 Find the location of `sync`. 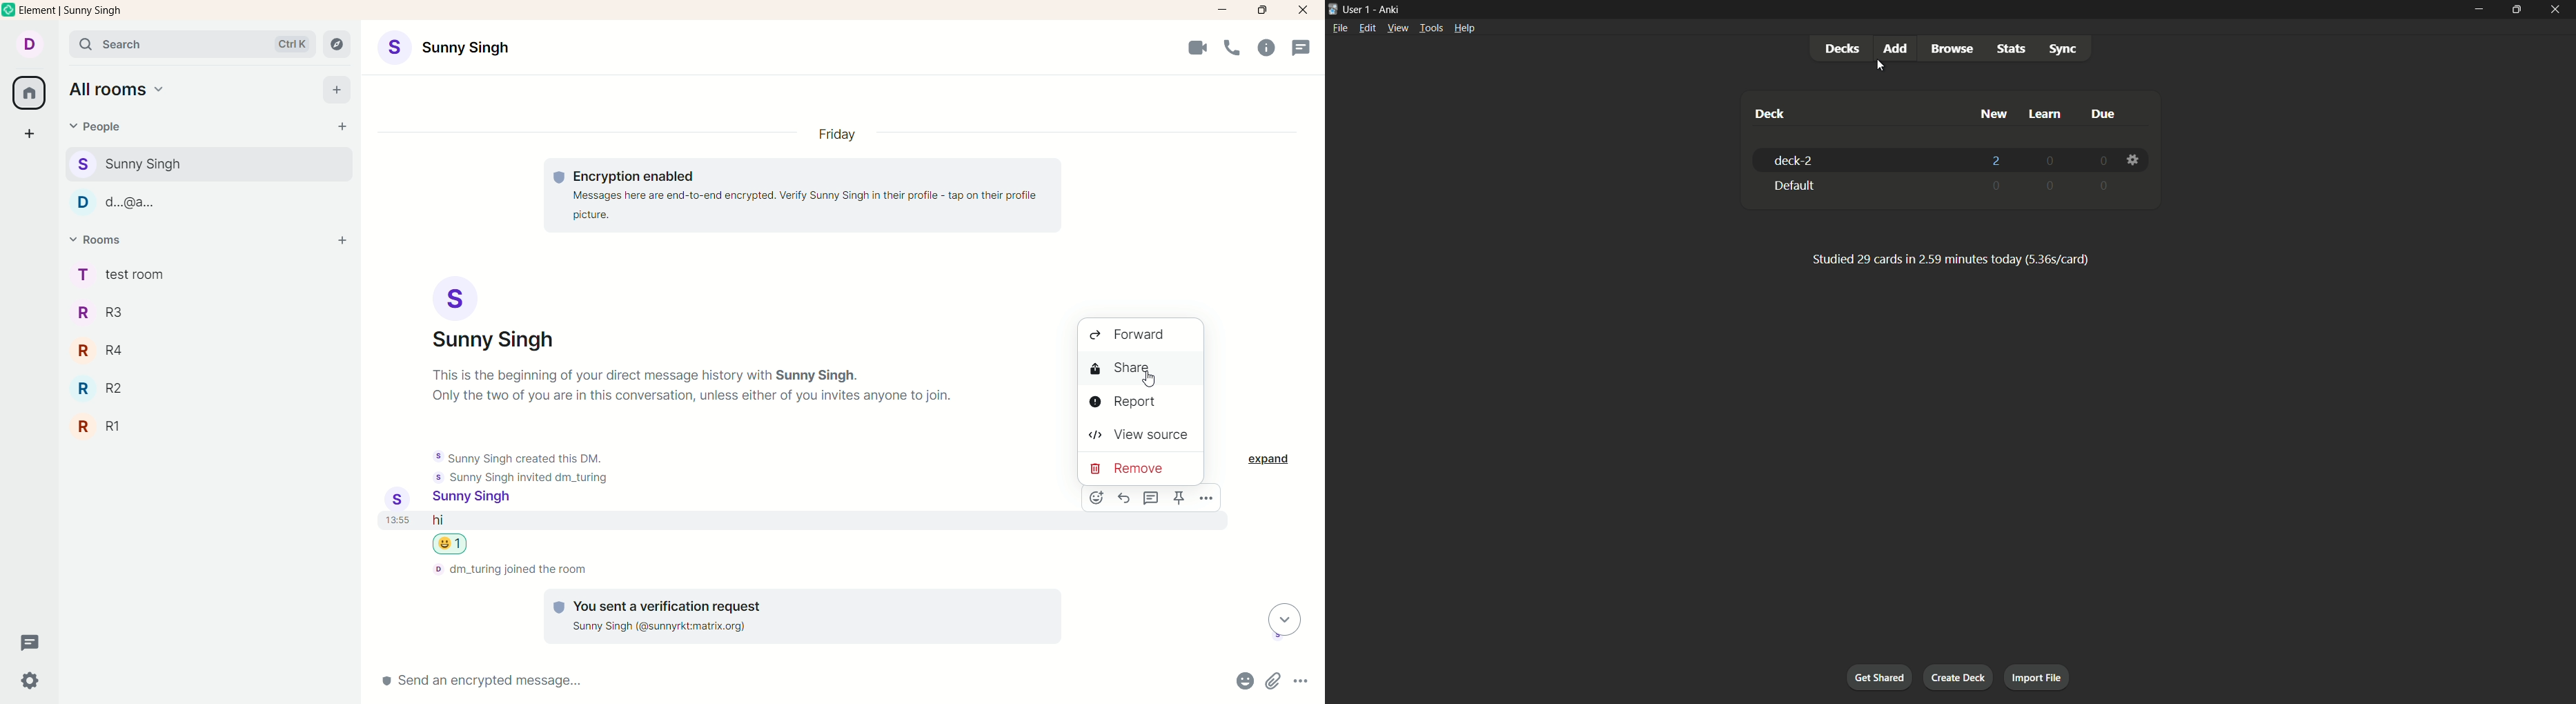

sync is located at coordinates (2065, 50).